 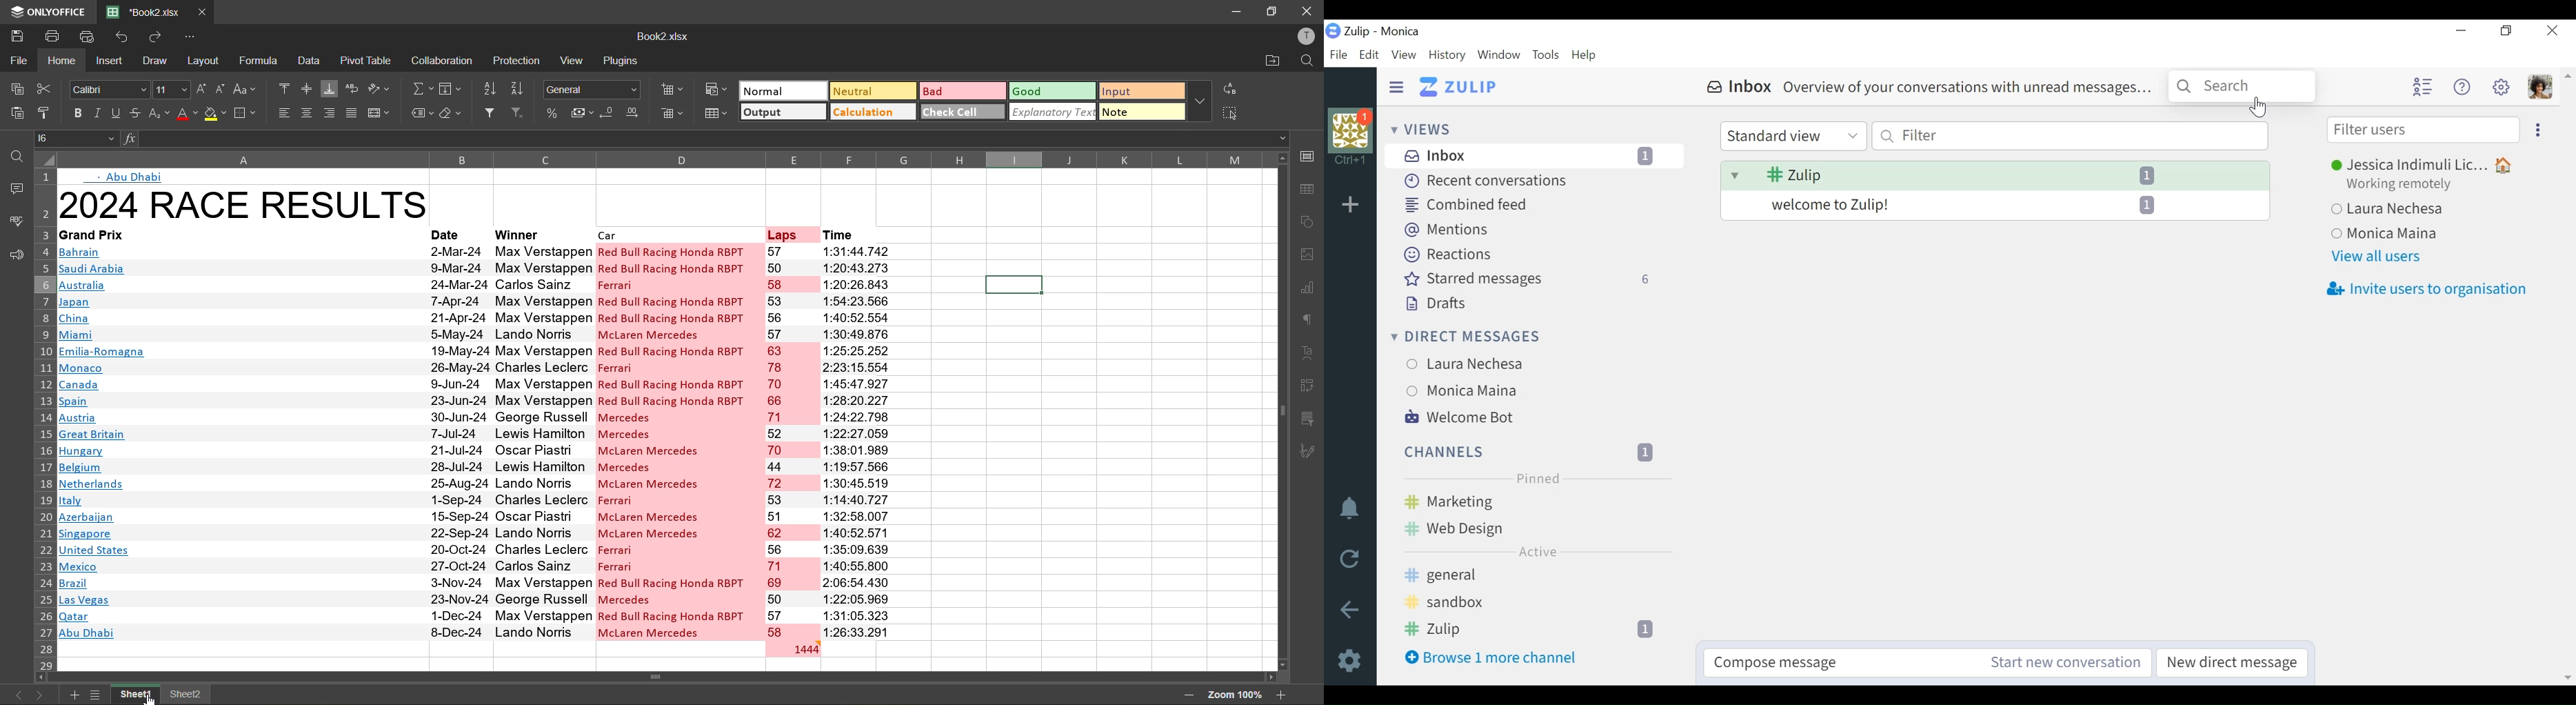 I want to click on title, so click(x=242, y=201).